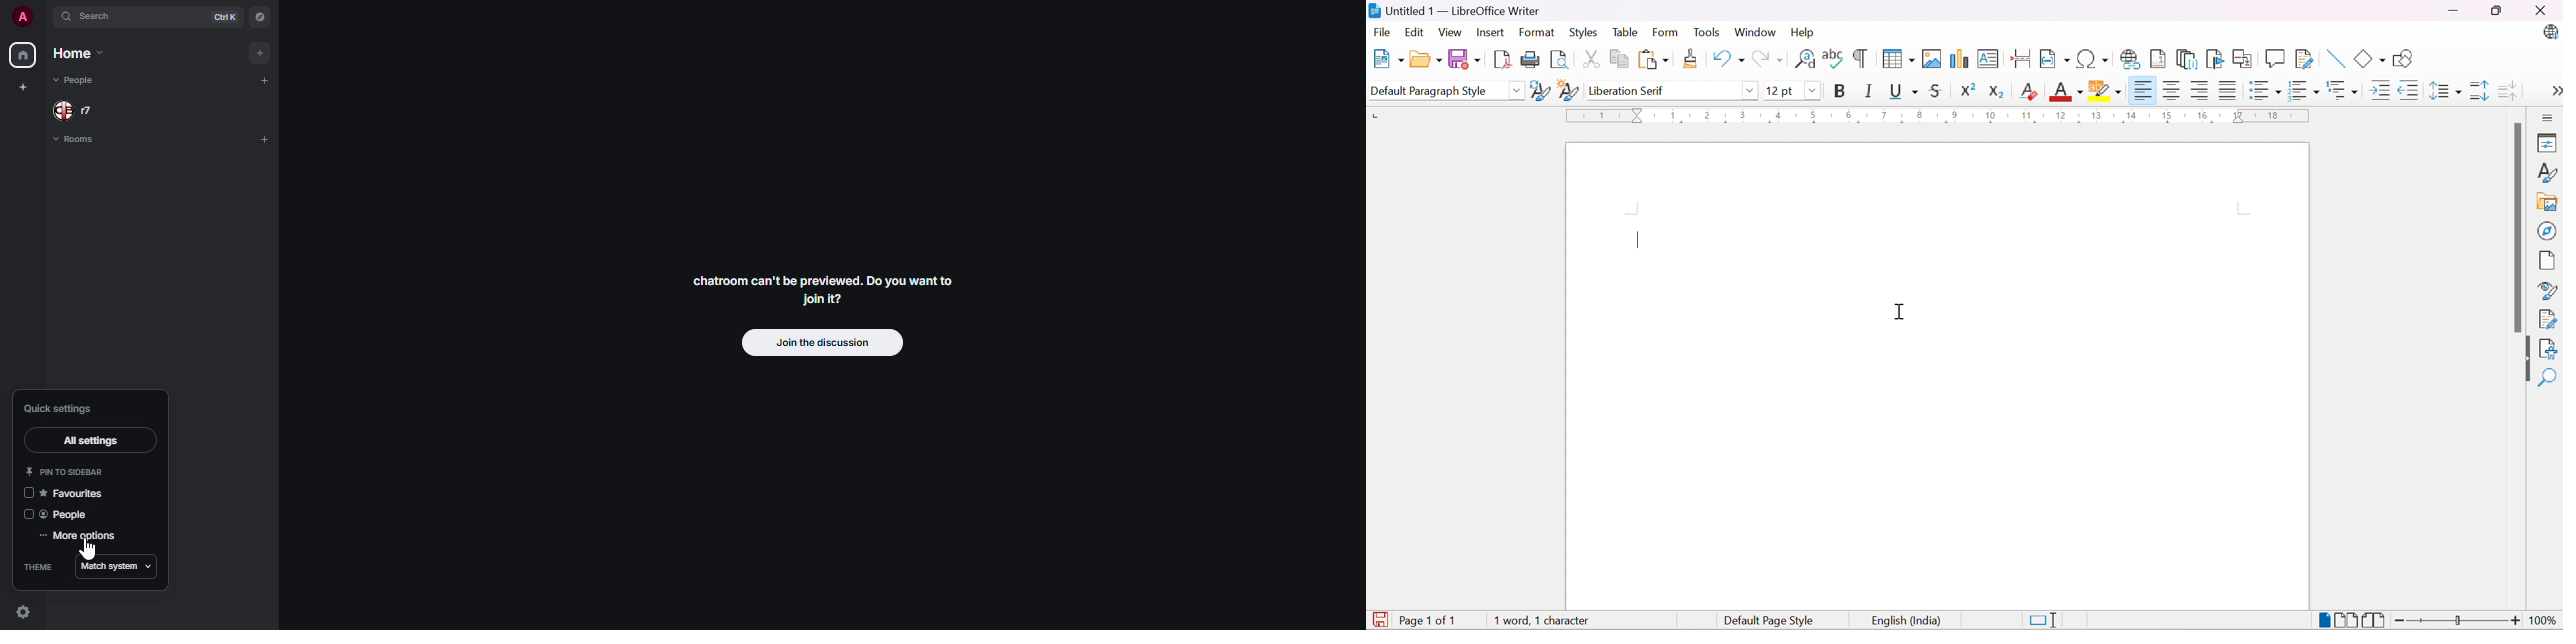 The image size is (2576, 644). Describe the element at coordinates (1425, 61) in the screenshot. I see `Open` at that location.